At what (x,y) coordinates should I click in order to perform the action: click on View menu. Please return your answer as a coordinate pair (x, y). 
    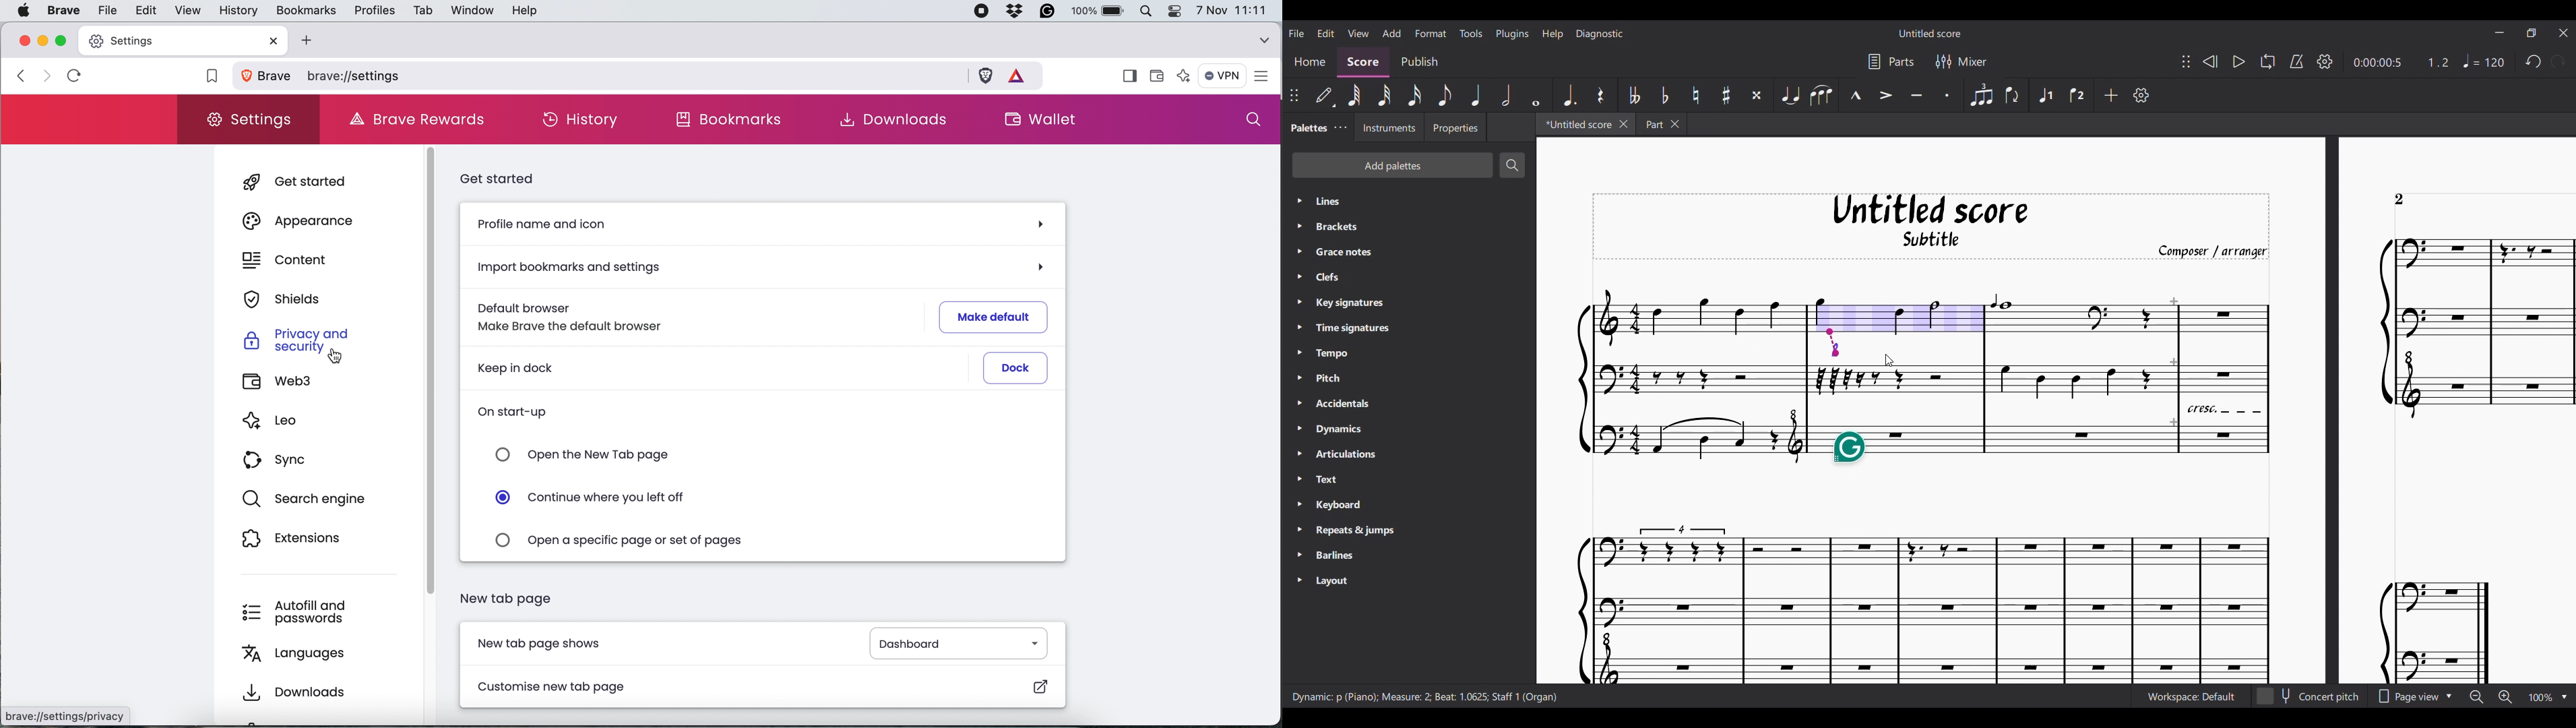
    Looking at the image, I should click on (1358, 32).